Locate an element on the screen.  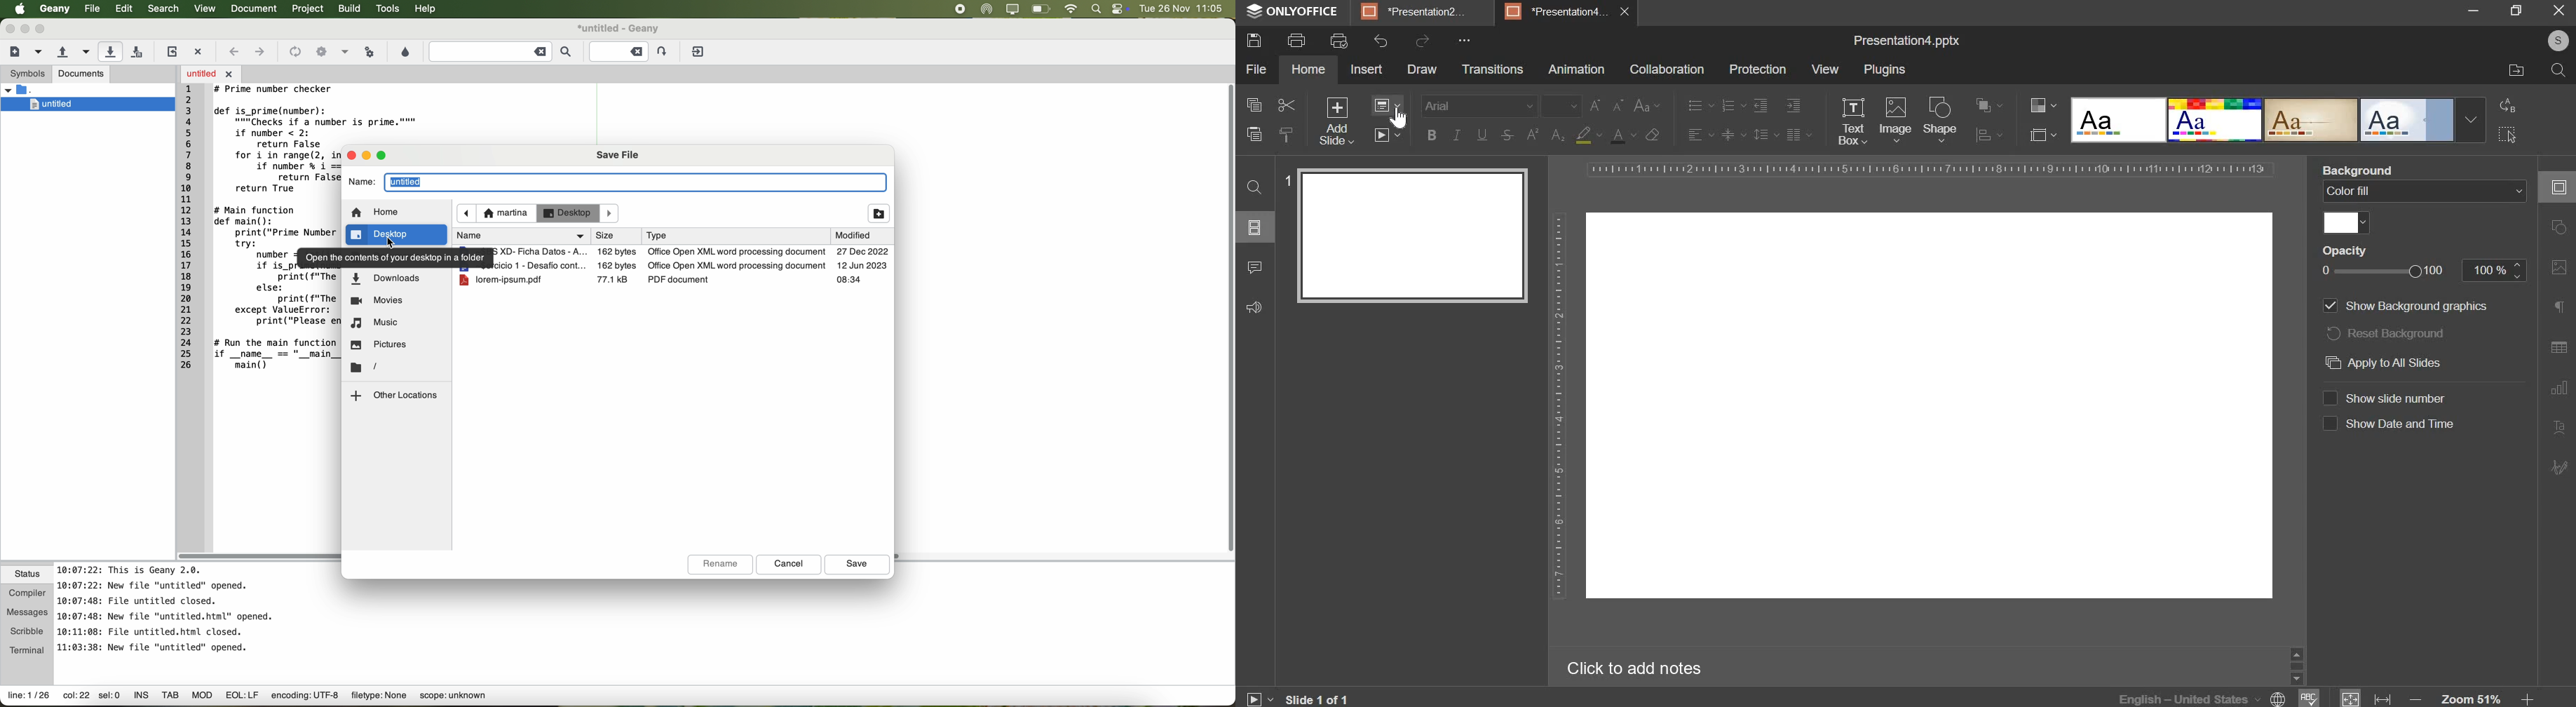
choose color is located at coordinates (404, 52).